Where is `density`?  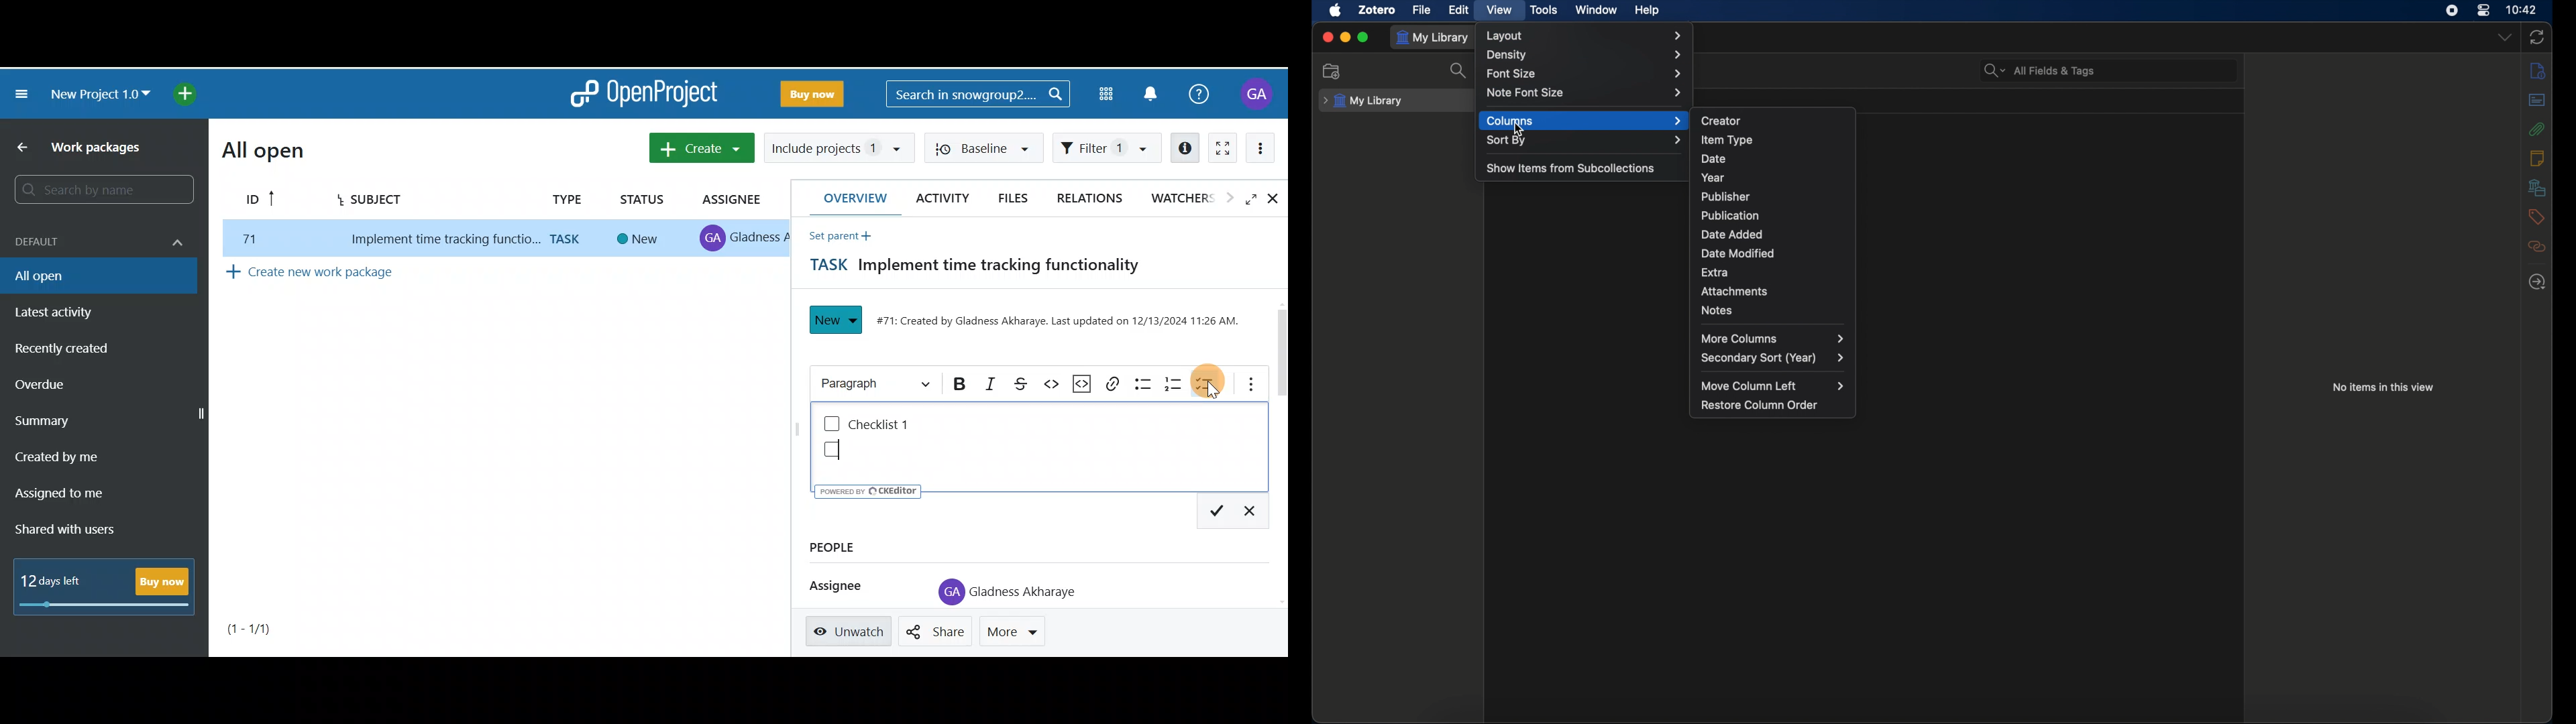 density is located at coordinates (1587, 55).